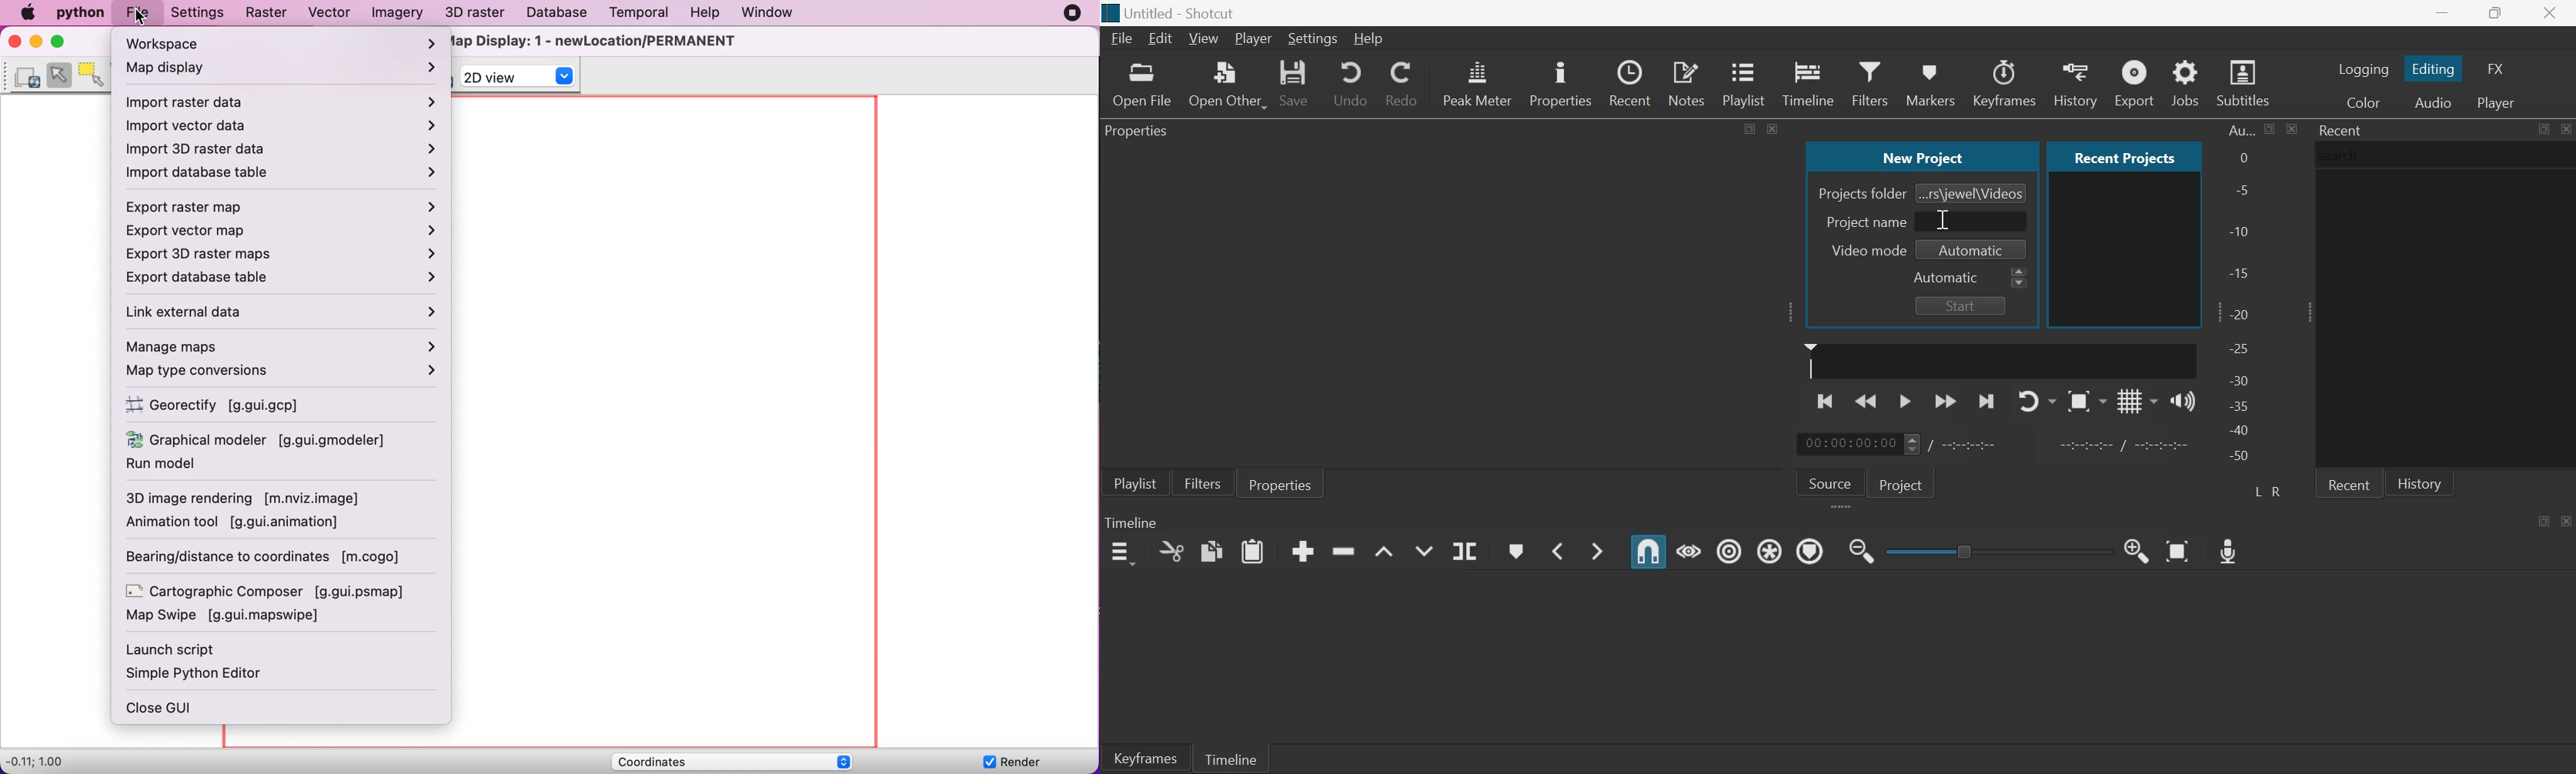 The image size is (2576, 784). What do you see at coordinates (1556, 550) in the screenshot?
I see `Previous marker` at bounding box center [1556, 550].